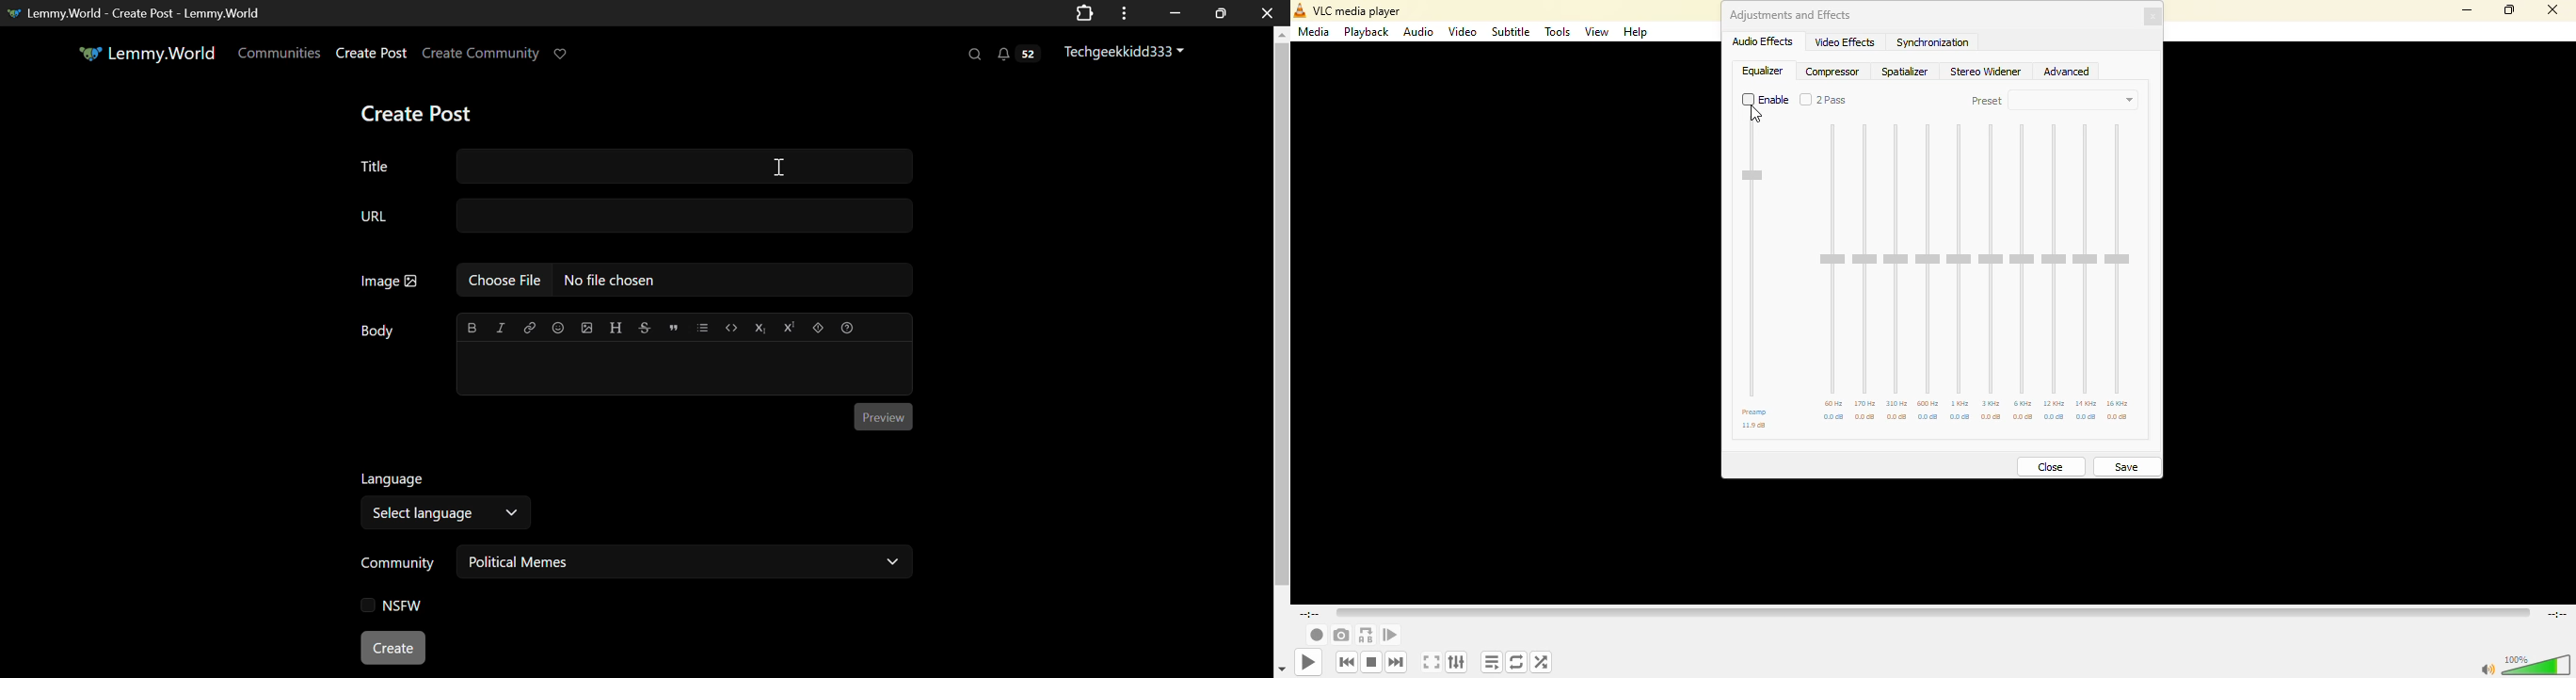 Image resolution: width=2576 pixels, height=700 pixels. I want to click on random, so click(1542, 659).